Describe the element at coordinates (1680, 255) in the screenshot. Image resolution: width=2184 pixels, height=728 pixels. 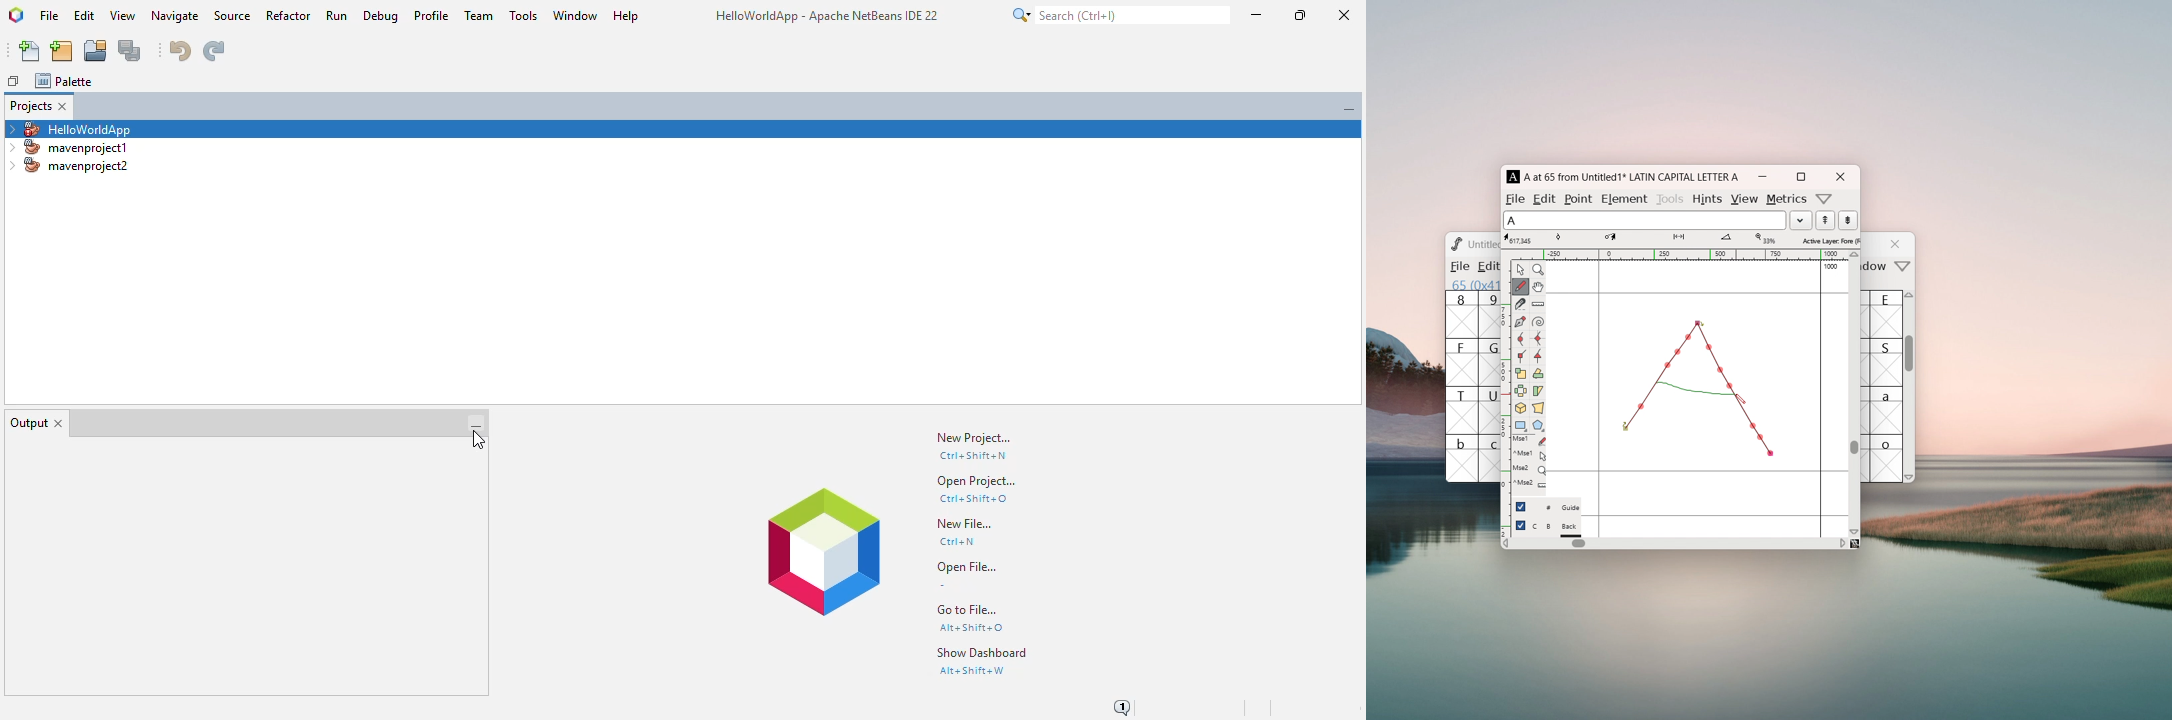
I see `horizontal ruler` at that location.